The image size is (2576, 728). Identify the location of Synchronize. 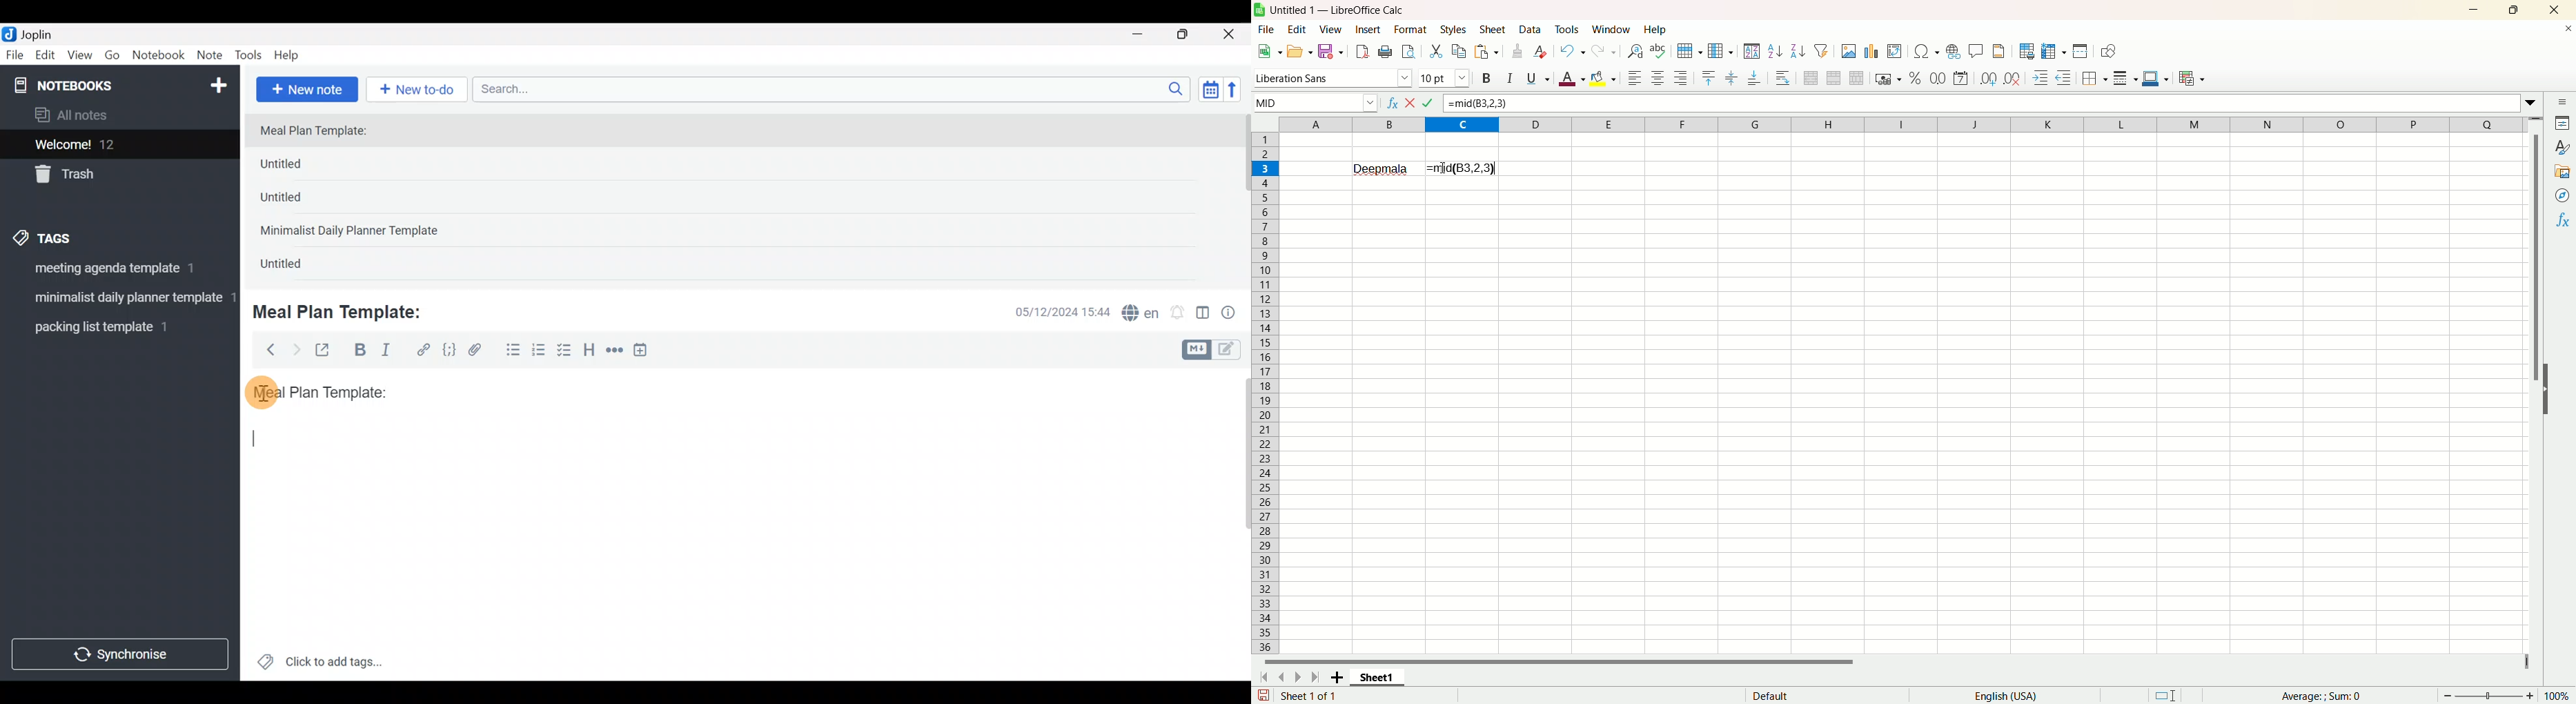
(122, 654).